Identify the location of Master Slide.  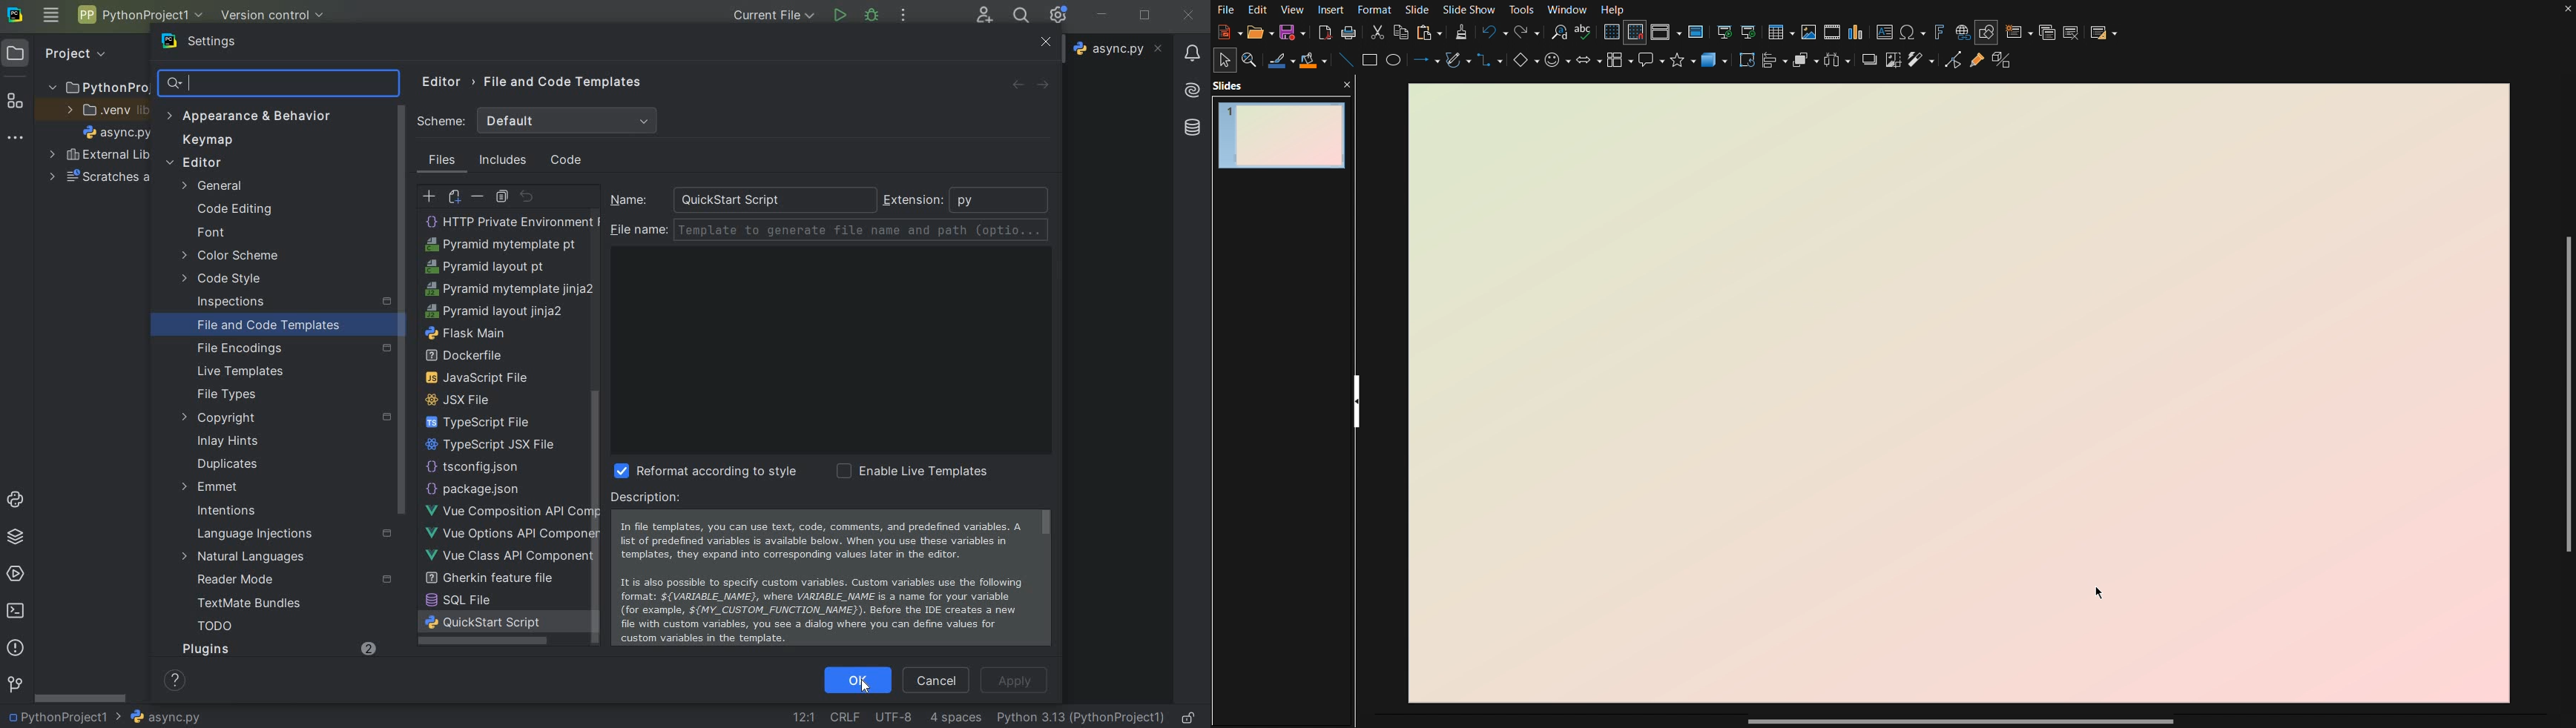
(1697, 31).